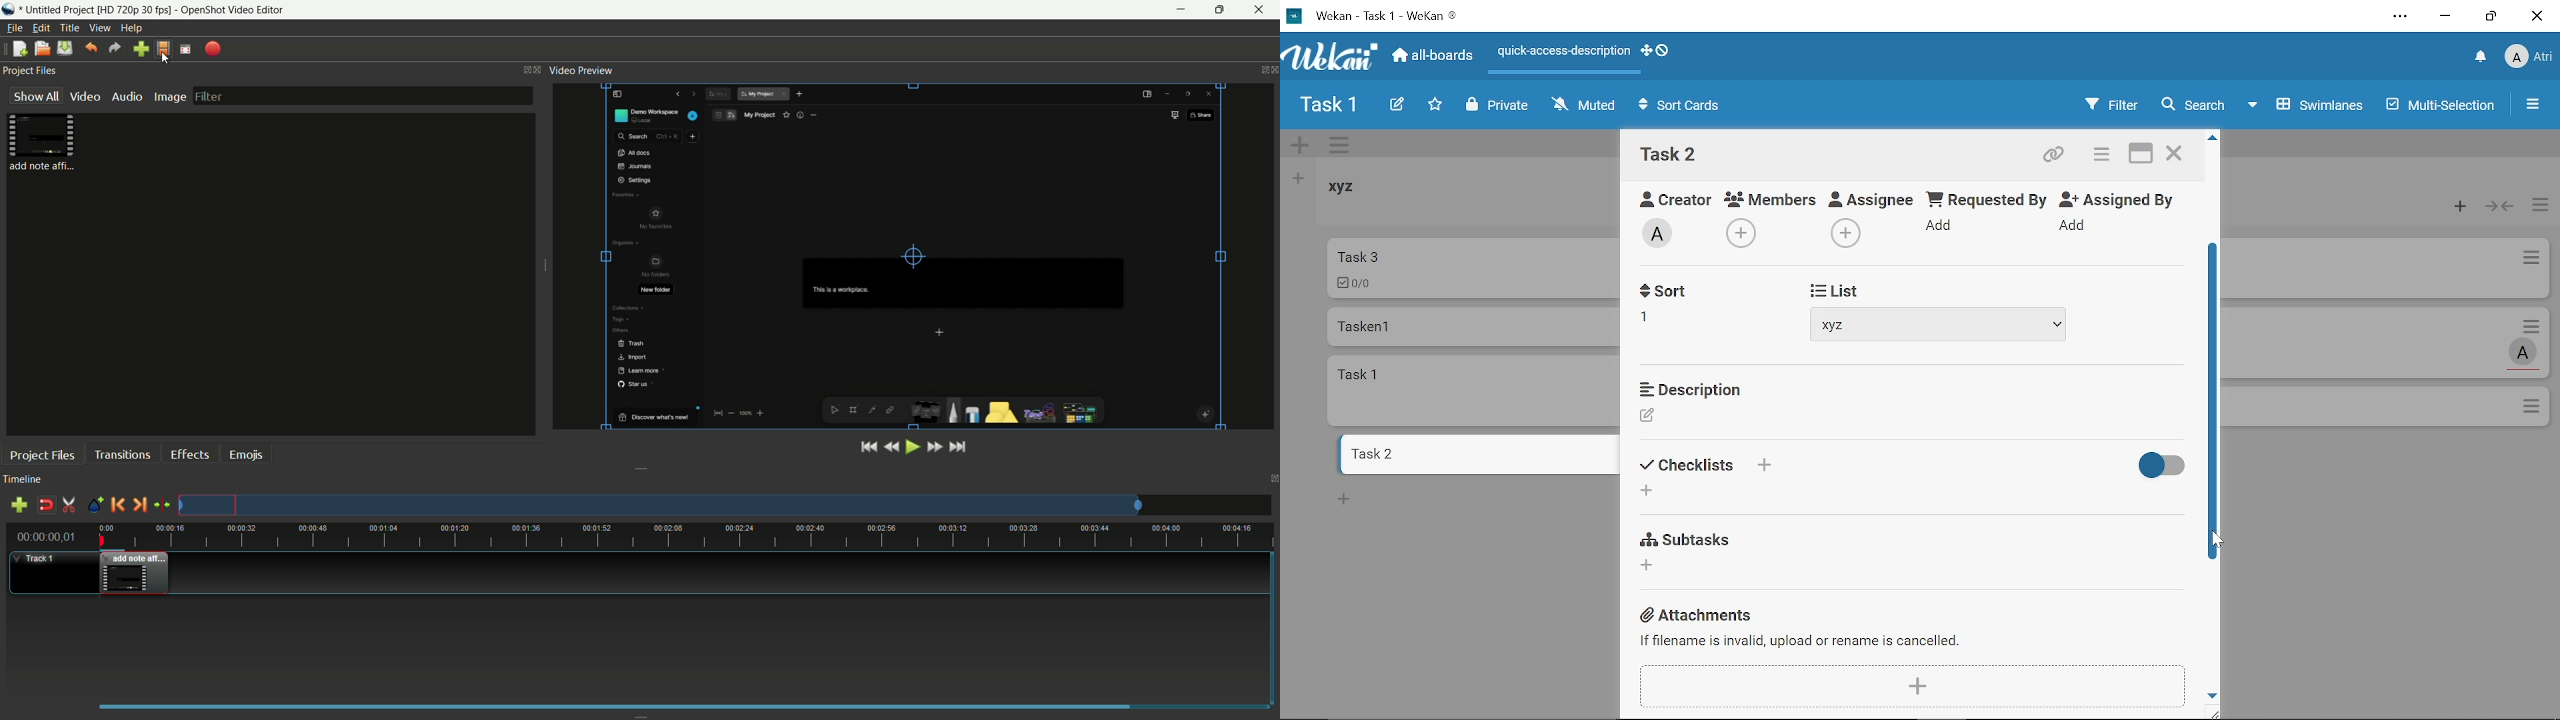 Image resolution: width=2576 pixels, height=728 pixels. What do you see at coordinates (364, 95) in the screenshot?
I see `filter bar` at bounding box center [364, 95].